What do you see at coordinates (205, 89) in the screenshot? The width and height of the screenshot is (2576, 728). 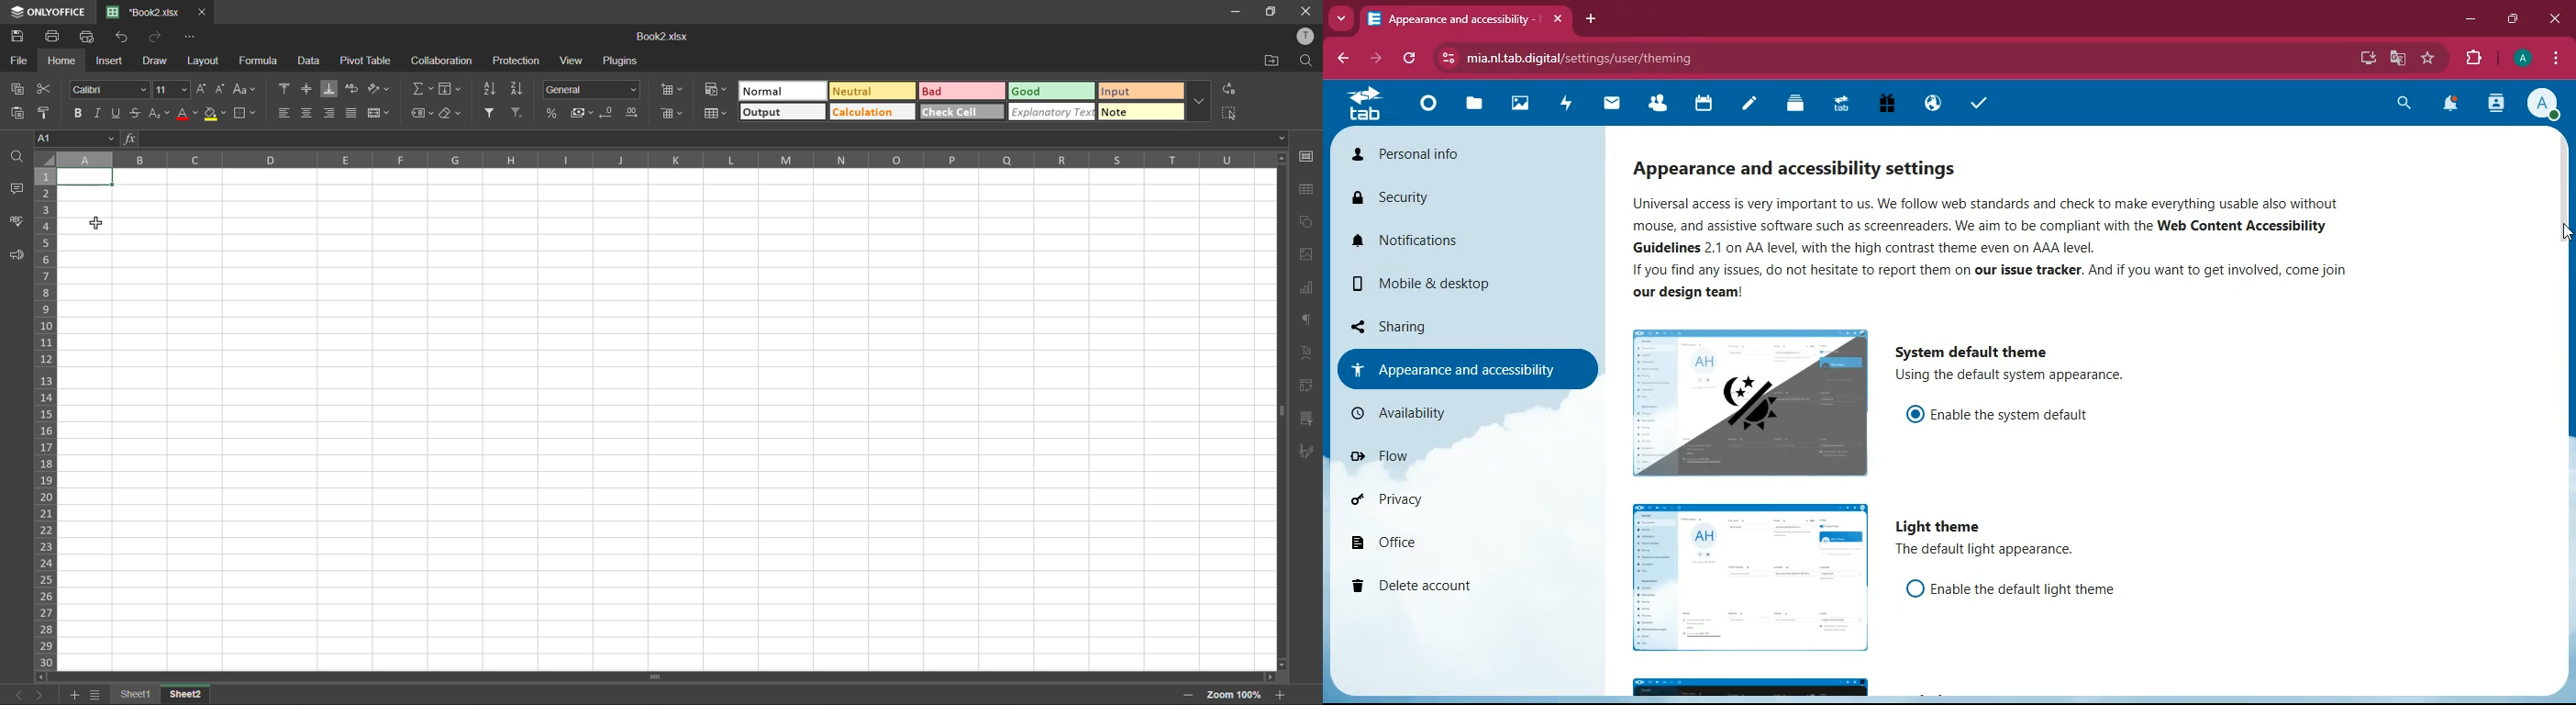 I see `increment size` at bounding box center [205, 89].